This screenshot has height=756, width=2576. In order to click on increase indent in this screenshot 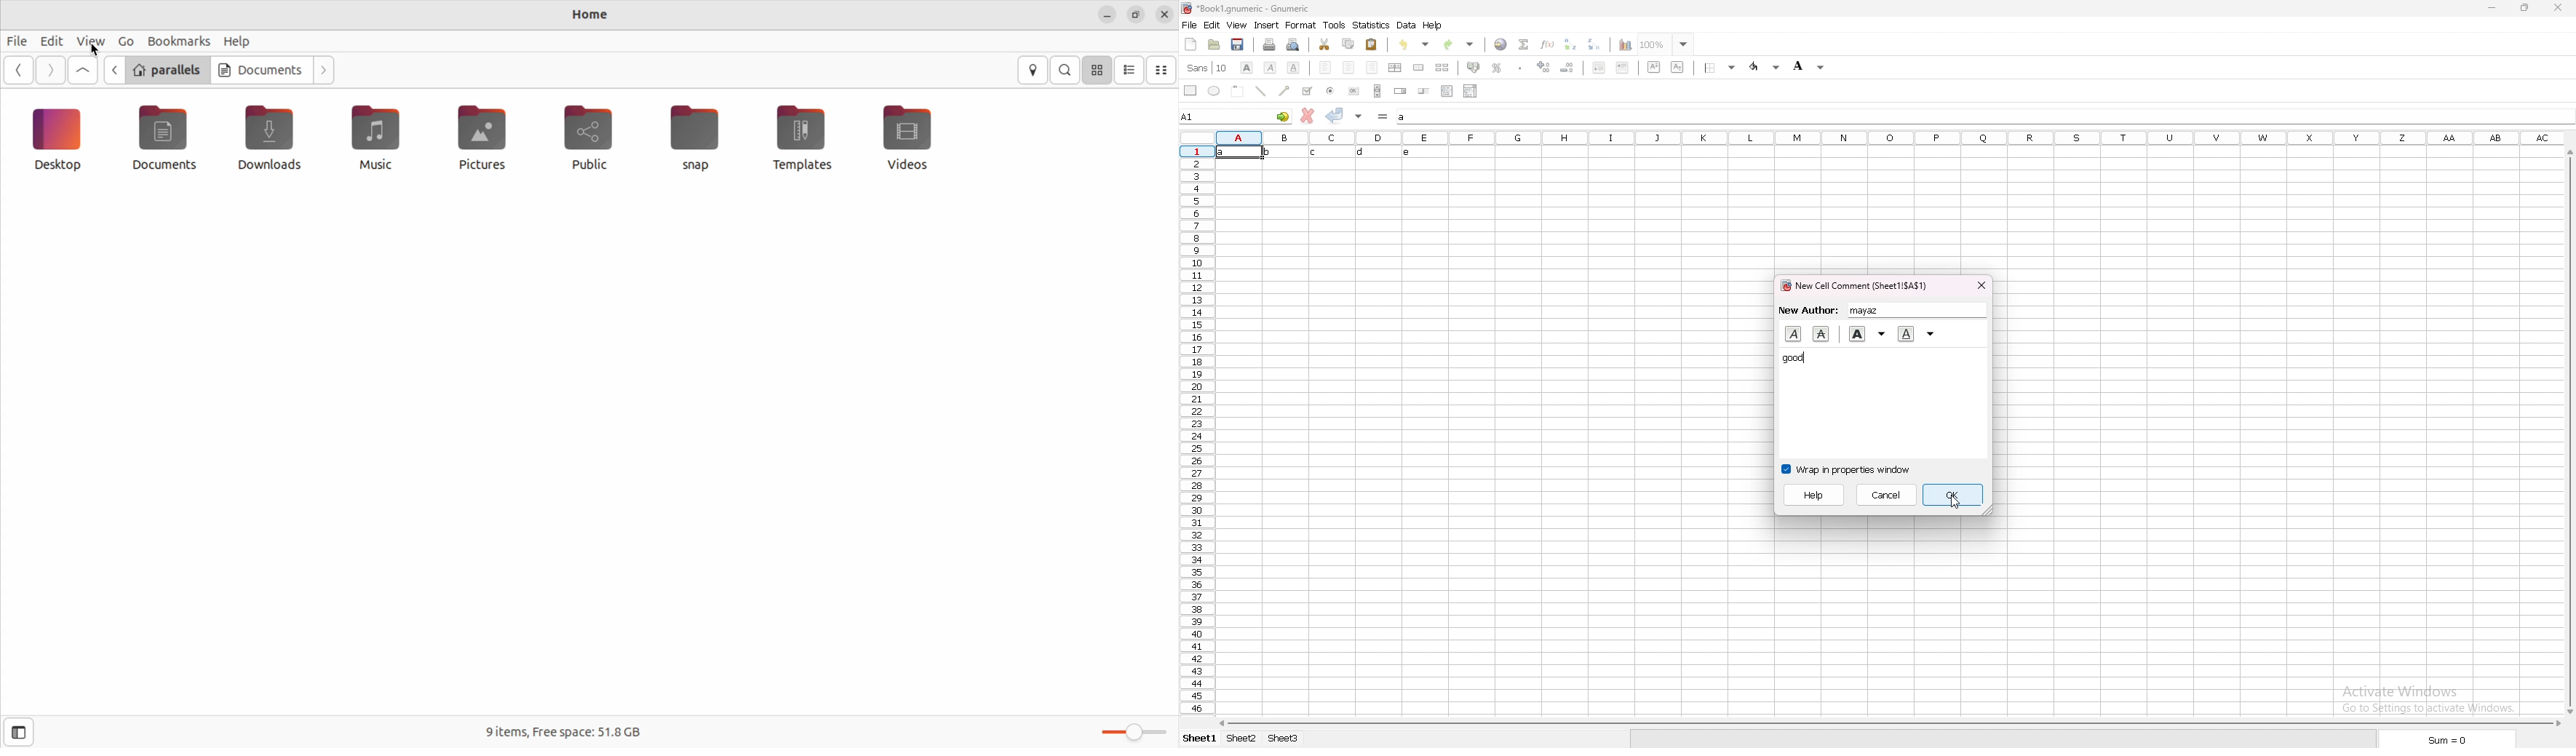, I will do `click(1623, 68)`.